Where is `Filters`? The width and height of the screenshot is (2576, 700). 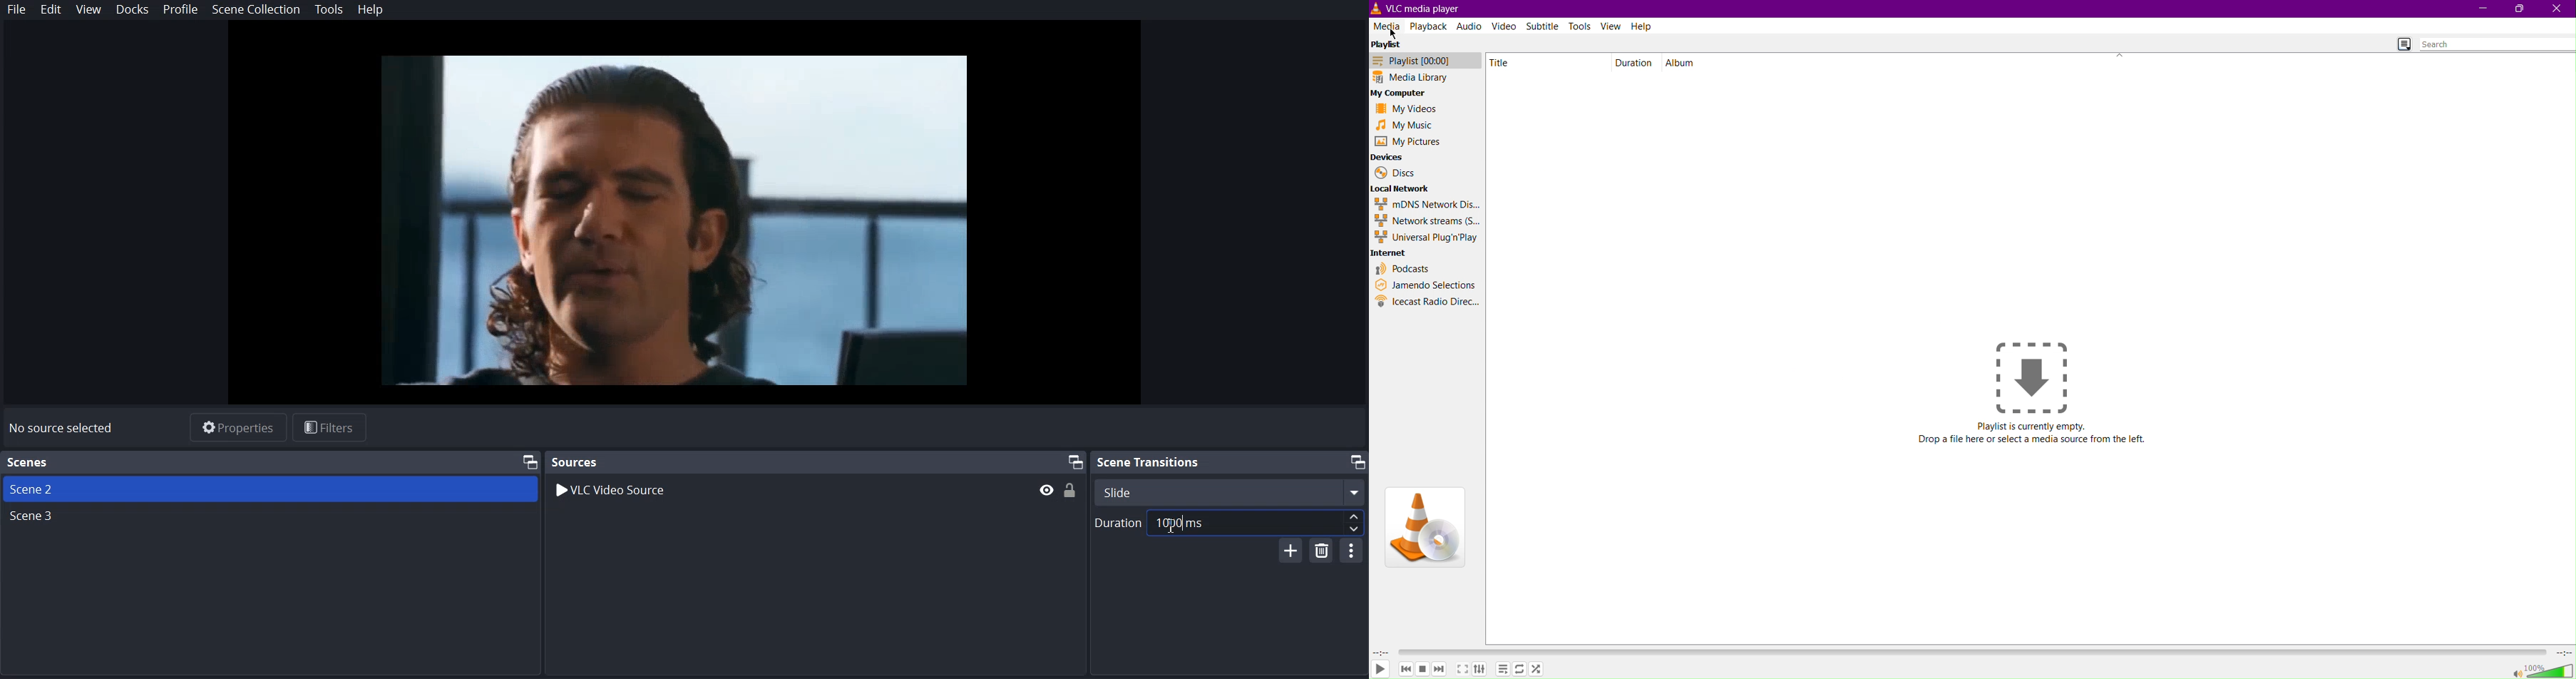
Filters is located at coordinates (330, 428).